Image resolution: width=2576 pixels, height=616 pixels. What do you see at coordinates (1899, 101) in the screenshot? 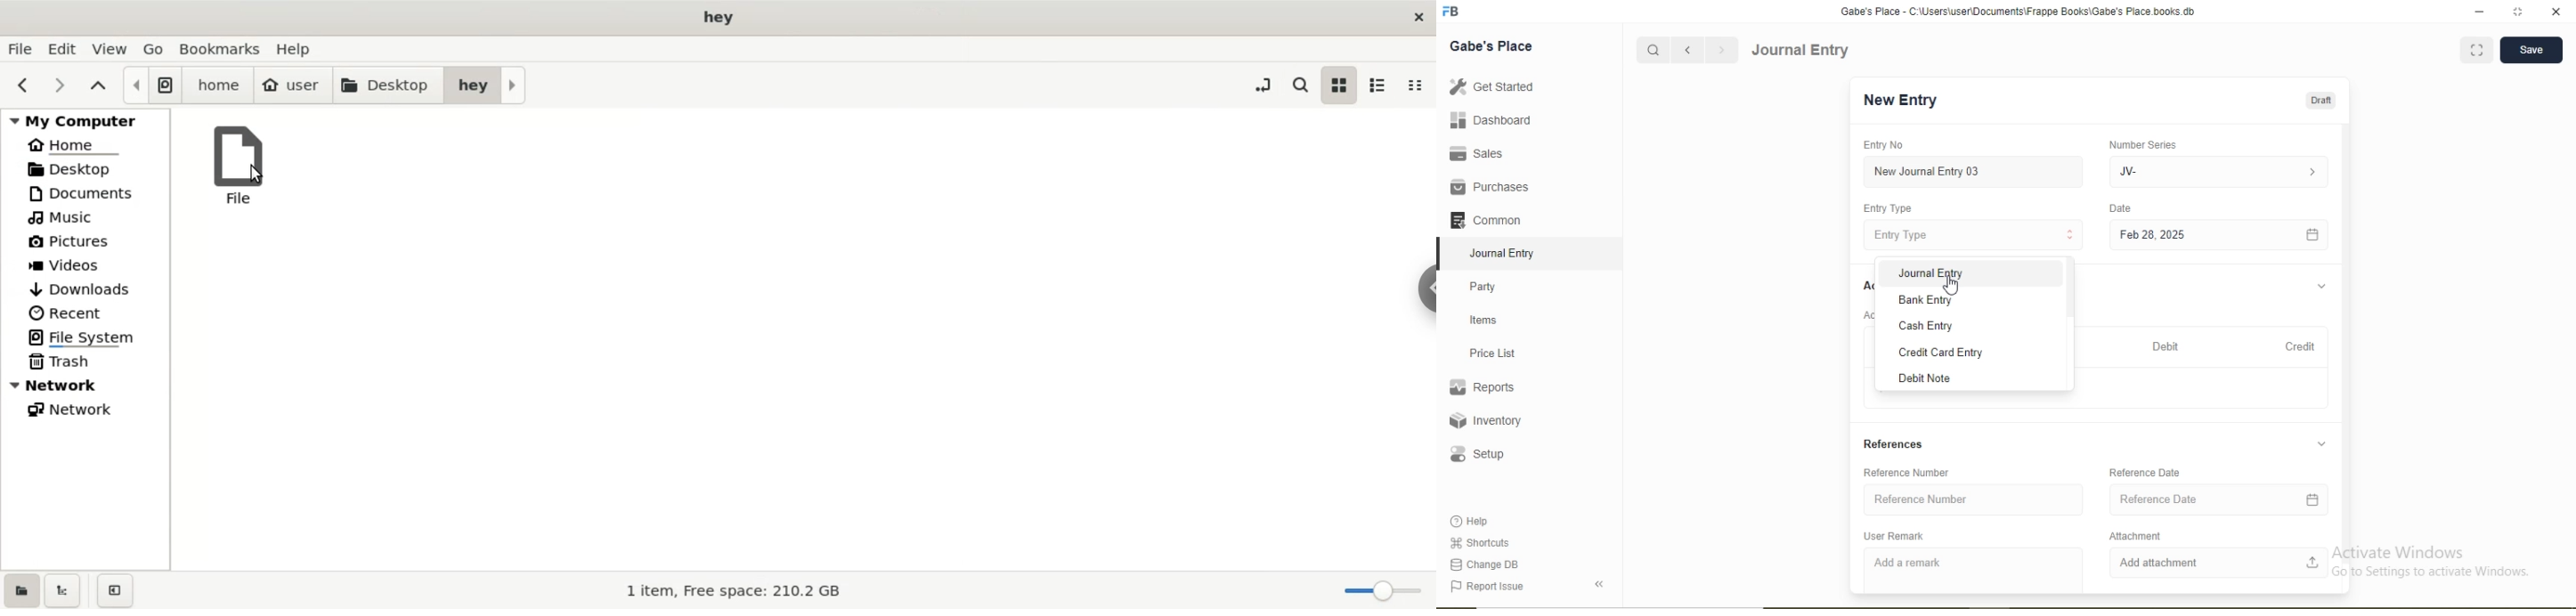
I see `New Entry` at bounding box center [1899, 101].